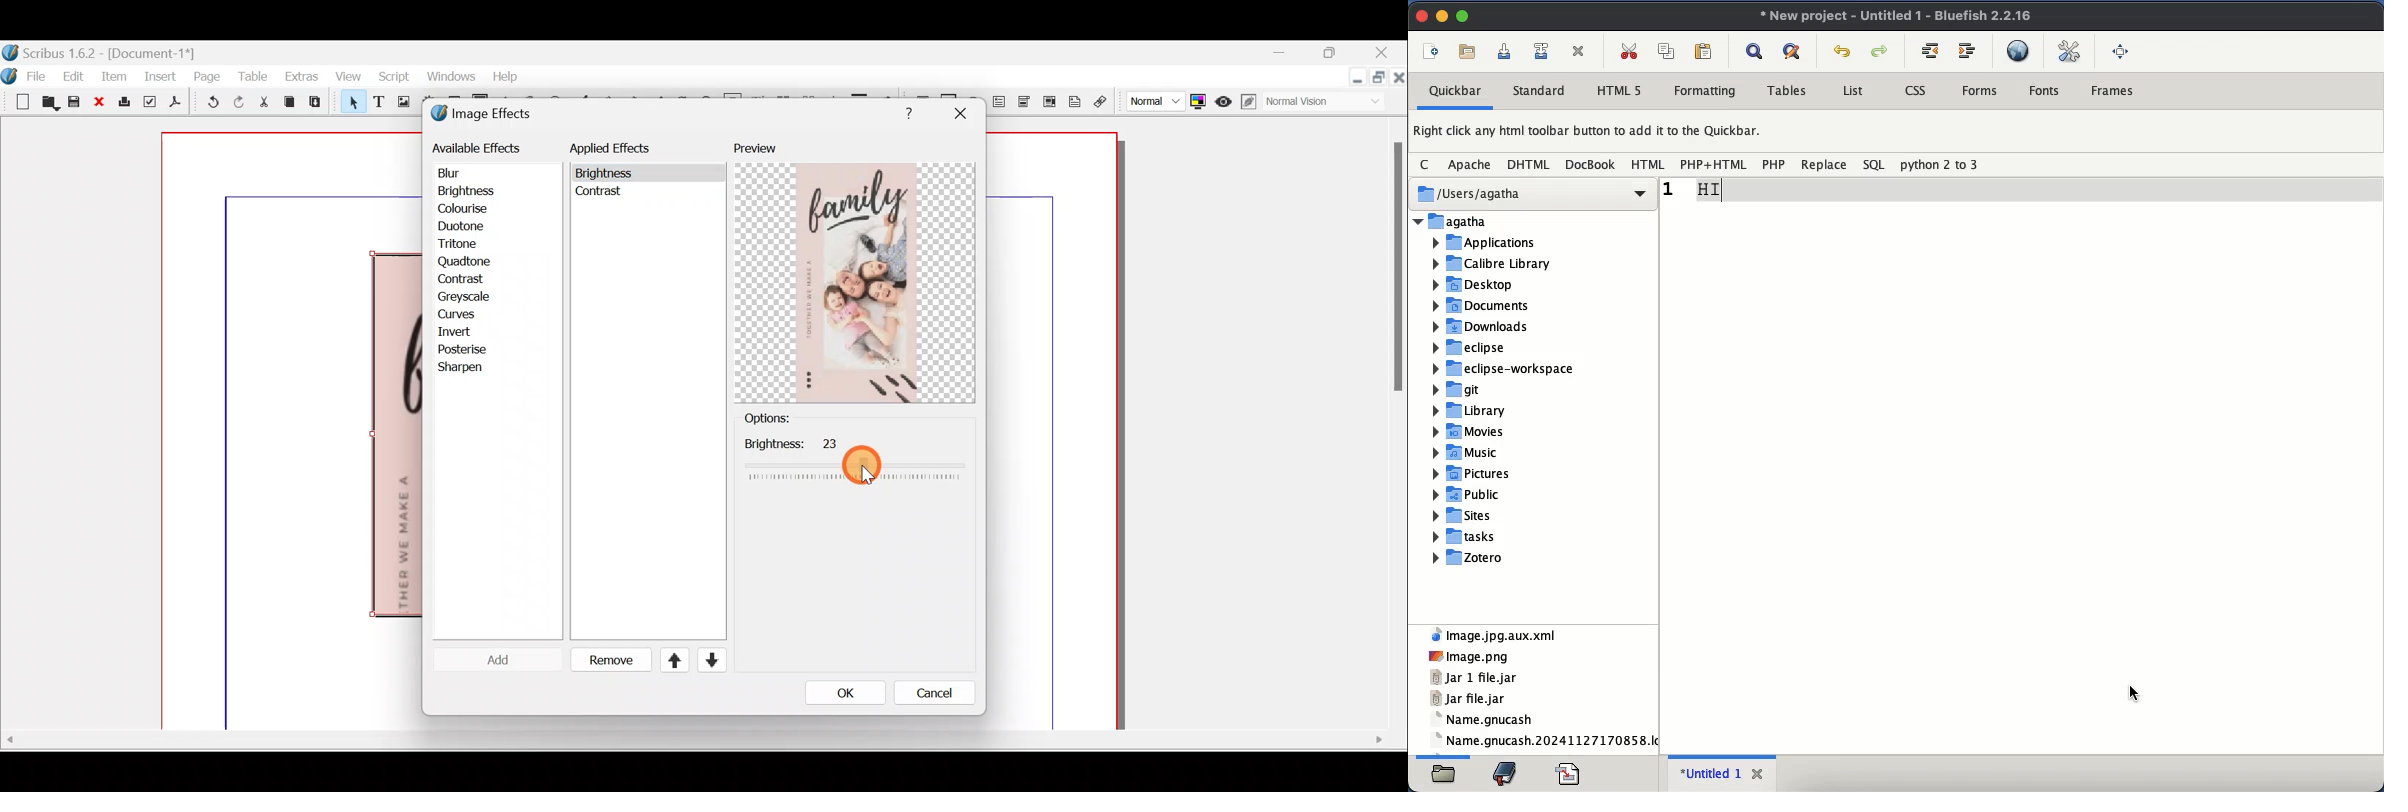 The width and height of the screenshot is (2408, 812). What do you see at coordinates (1197, 98) in the screenshot?
I see `Toggle colour management system` at bounding box center [1197, 98].